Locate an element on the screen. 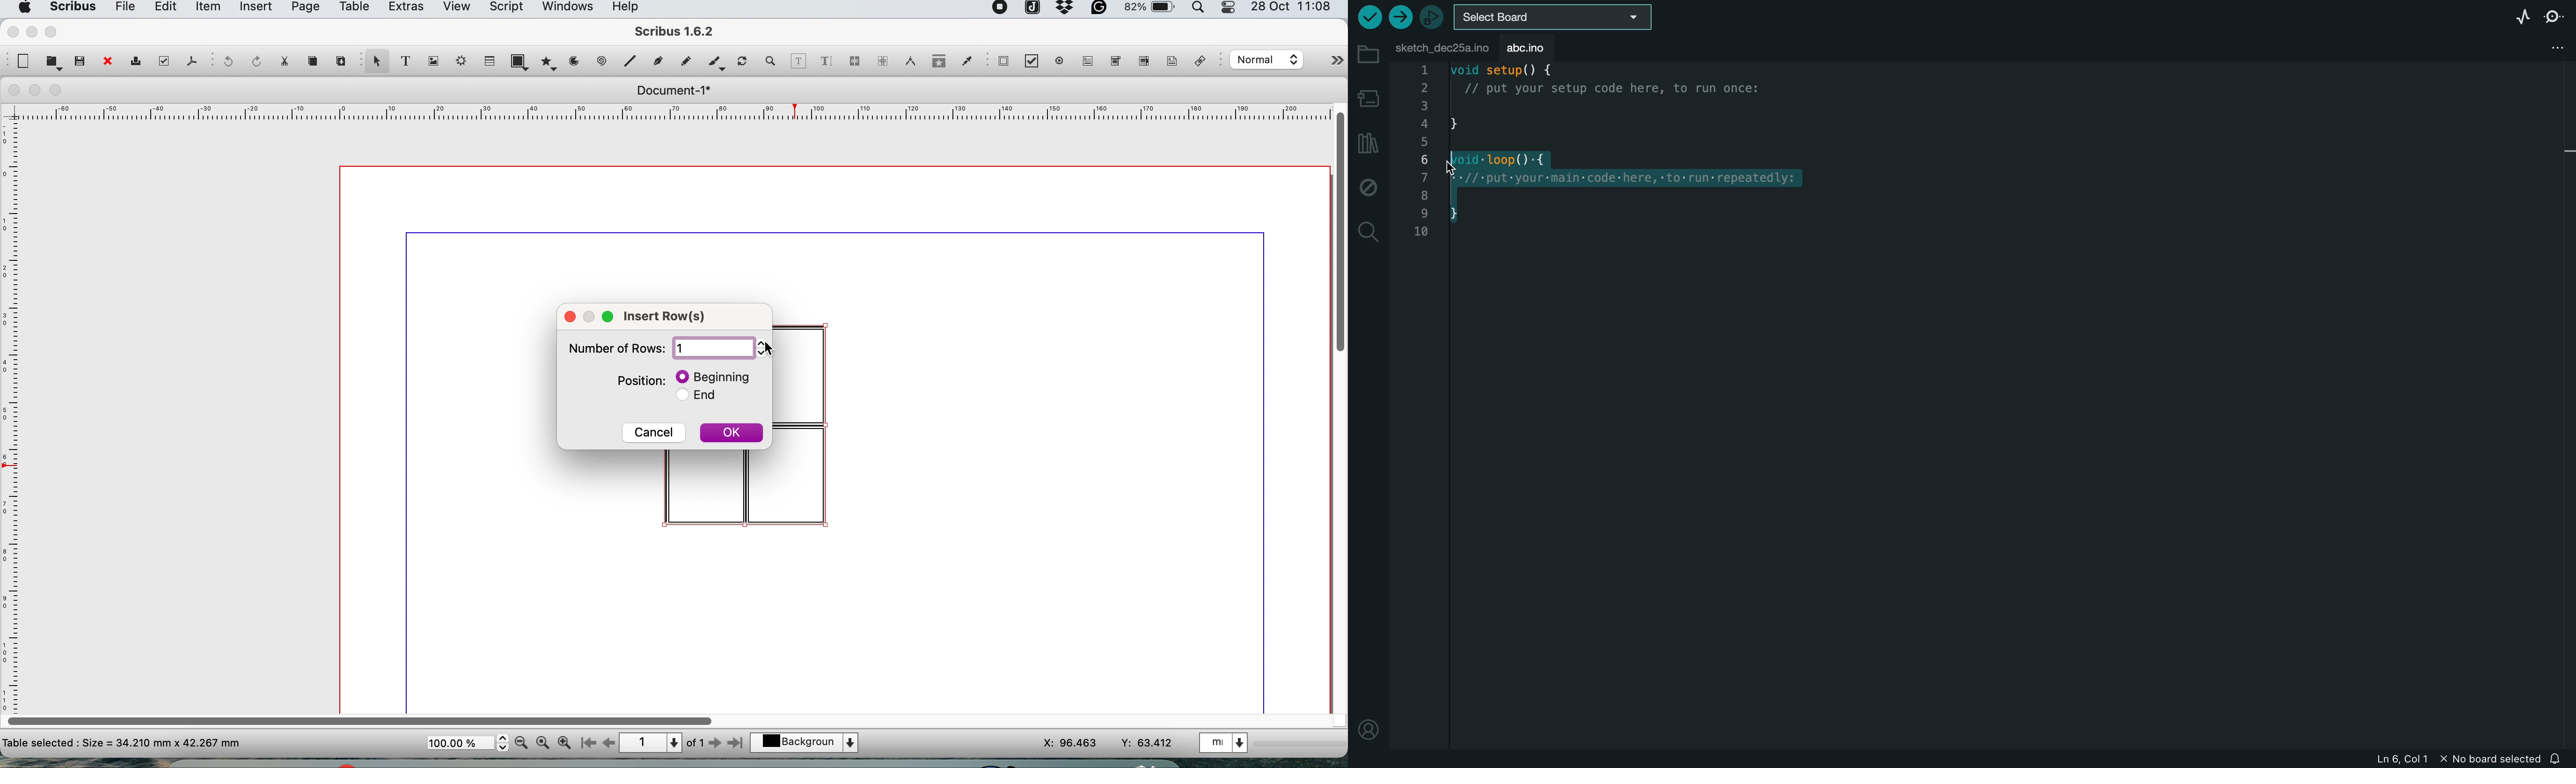  increment or decrement number of rows is located at coordinates (766, 348).